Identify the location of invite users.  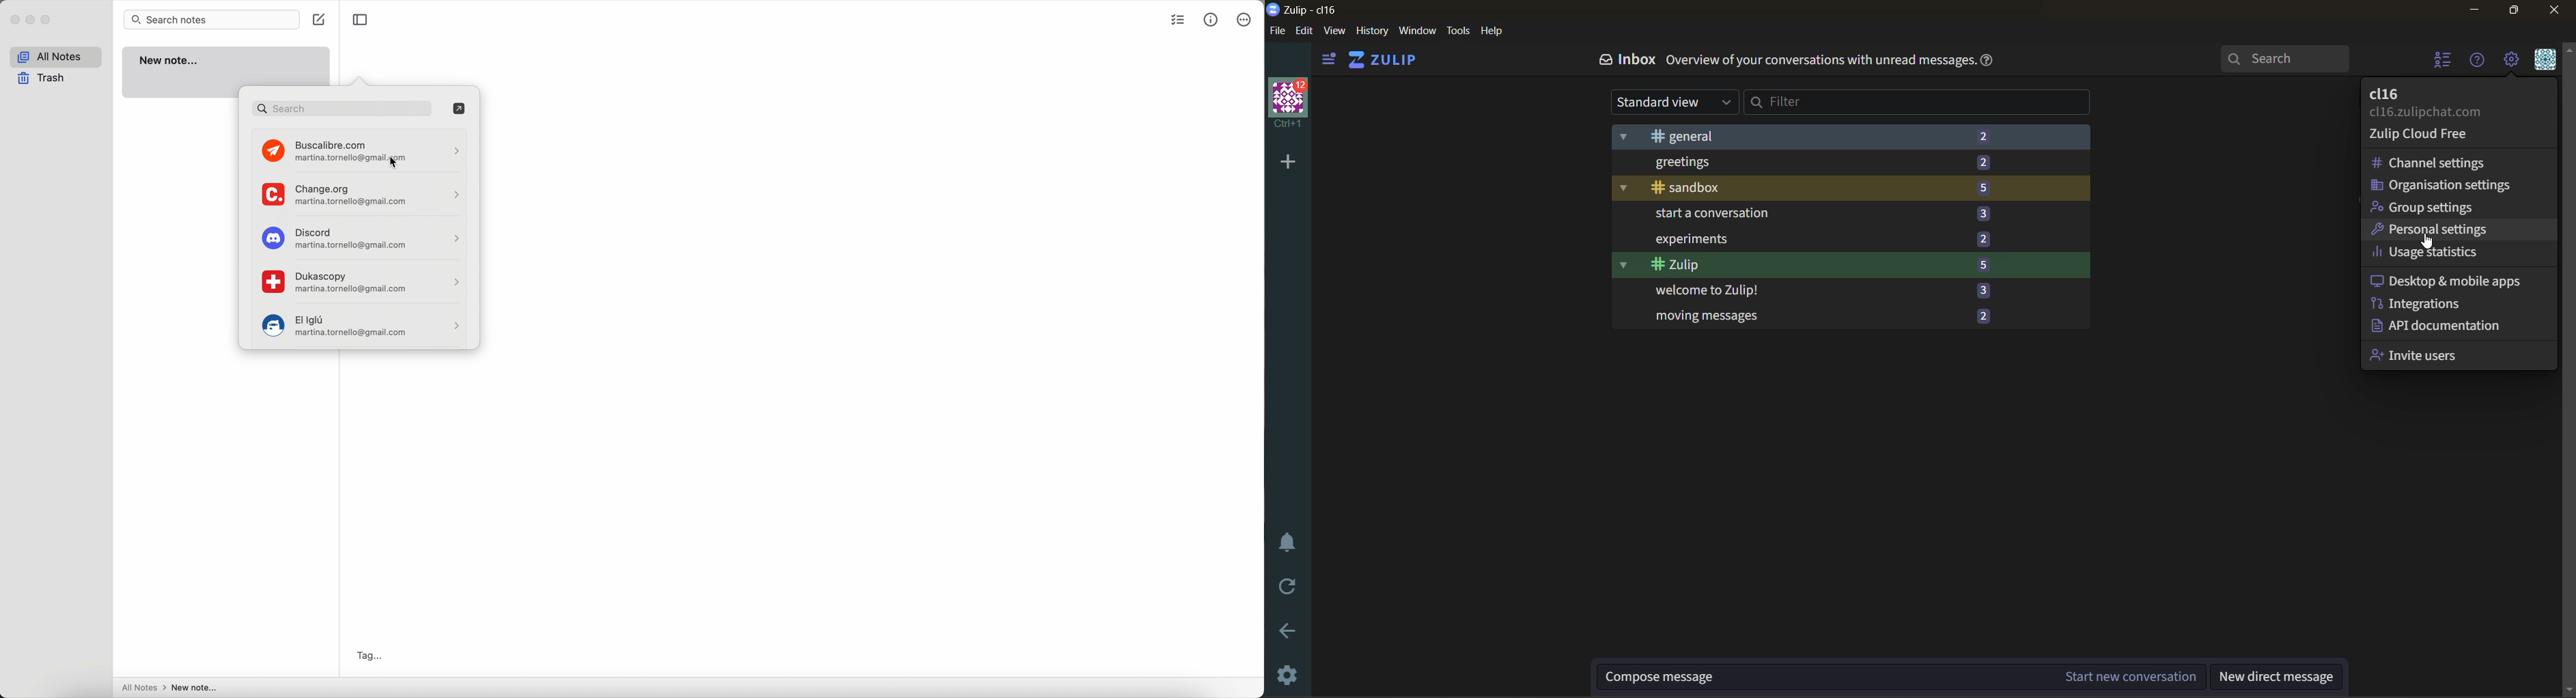
(2424, 354).